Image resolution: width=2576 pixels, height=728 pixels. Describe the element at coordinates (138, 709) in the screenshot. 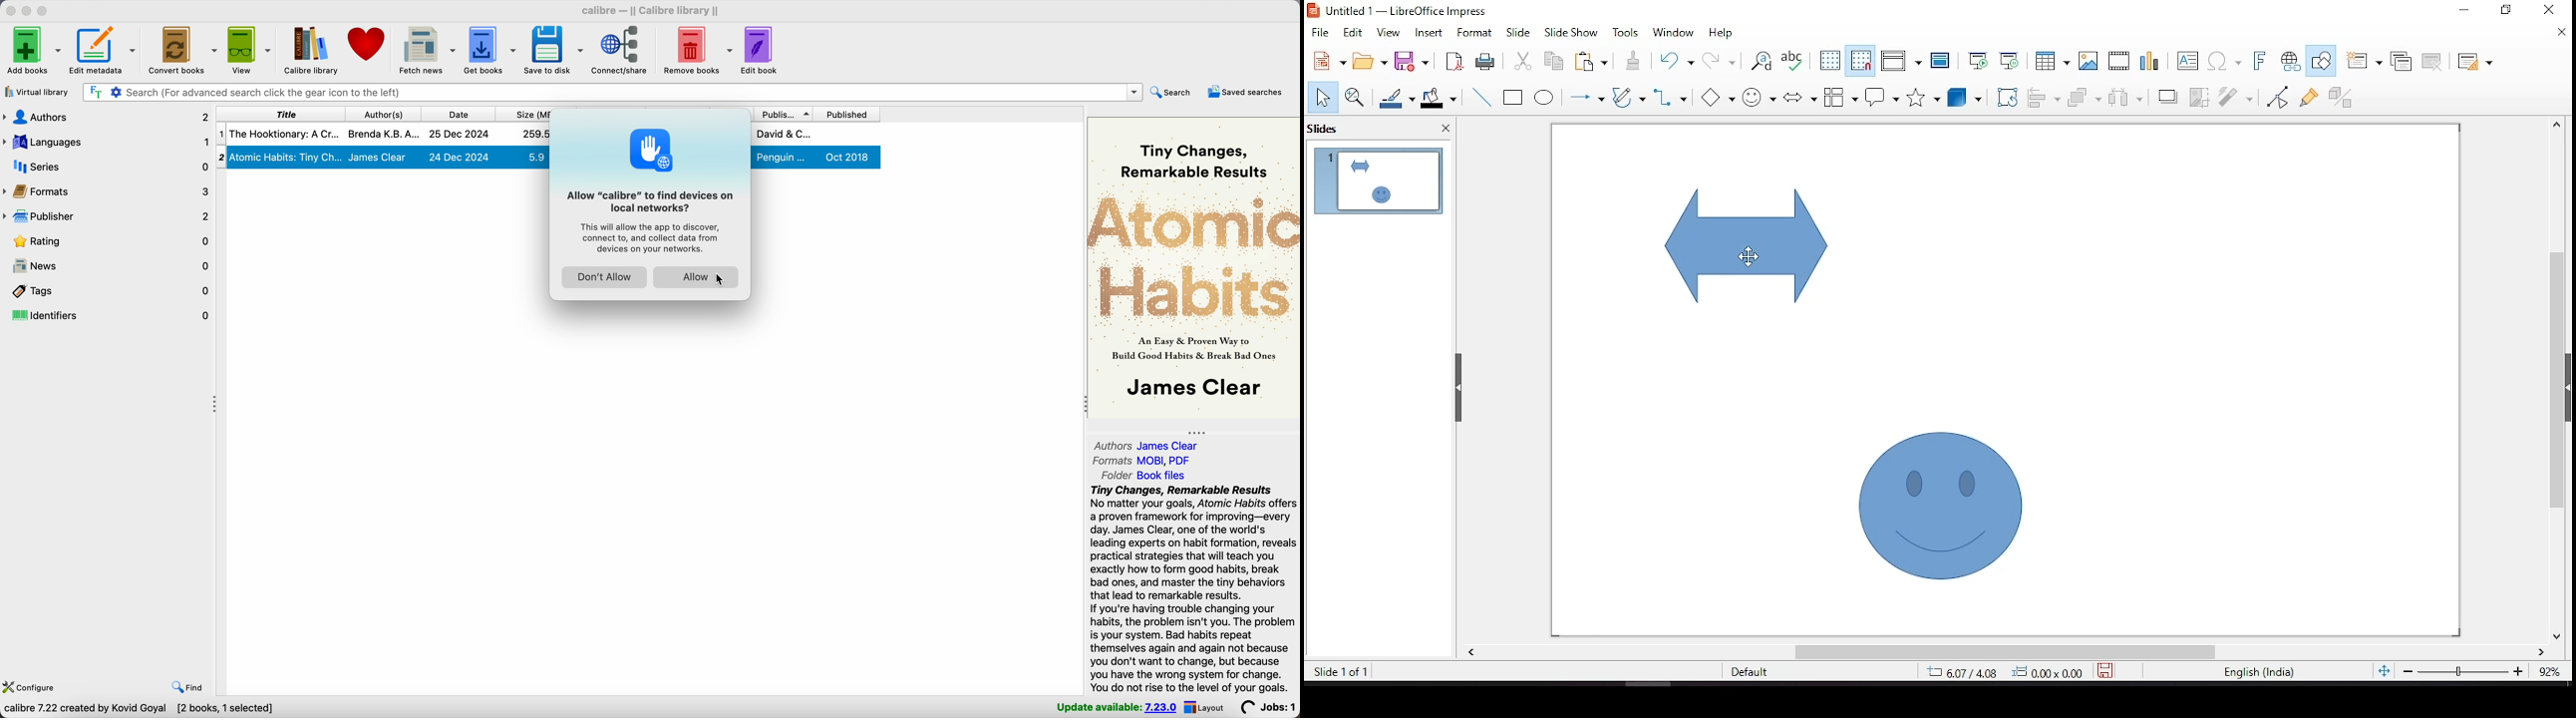

I see `Calibre 7.22 created by Kovid Goyal [2 books, 1 selected]` at that location.